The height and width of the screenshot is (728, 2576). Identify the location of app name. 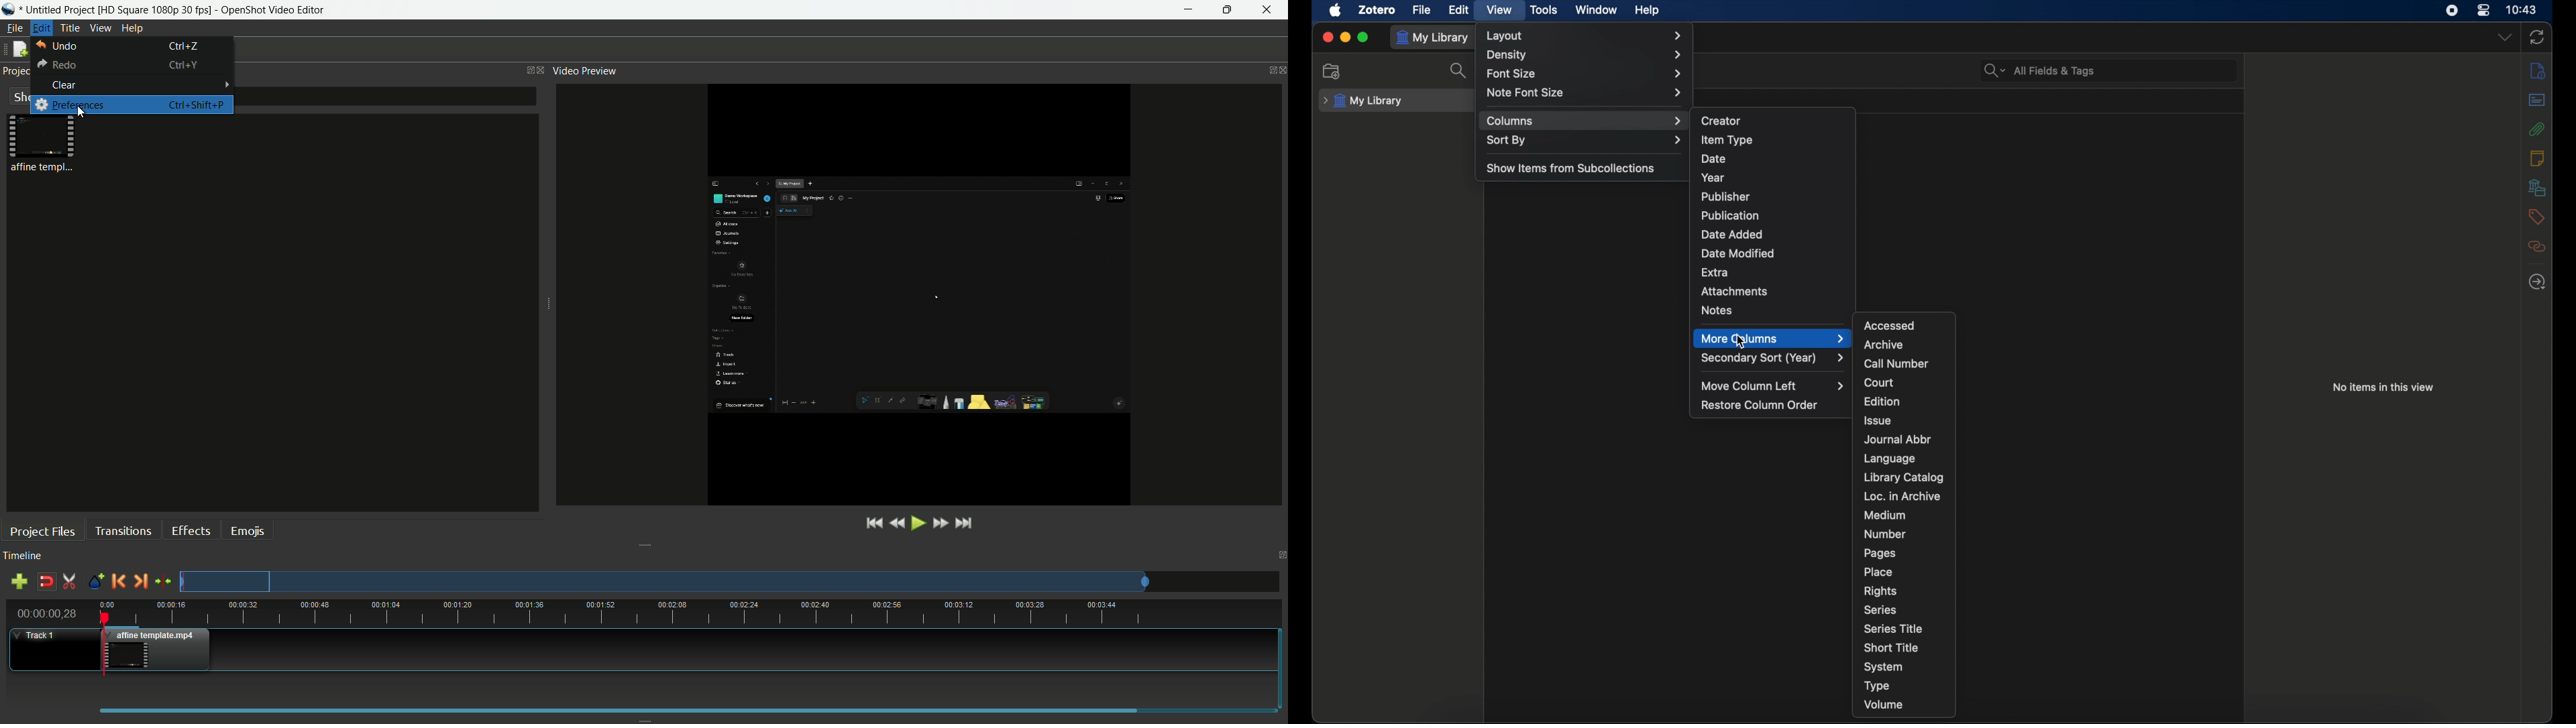
(272, 9).